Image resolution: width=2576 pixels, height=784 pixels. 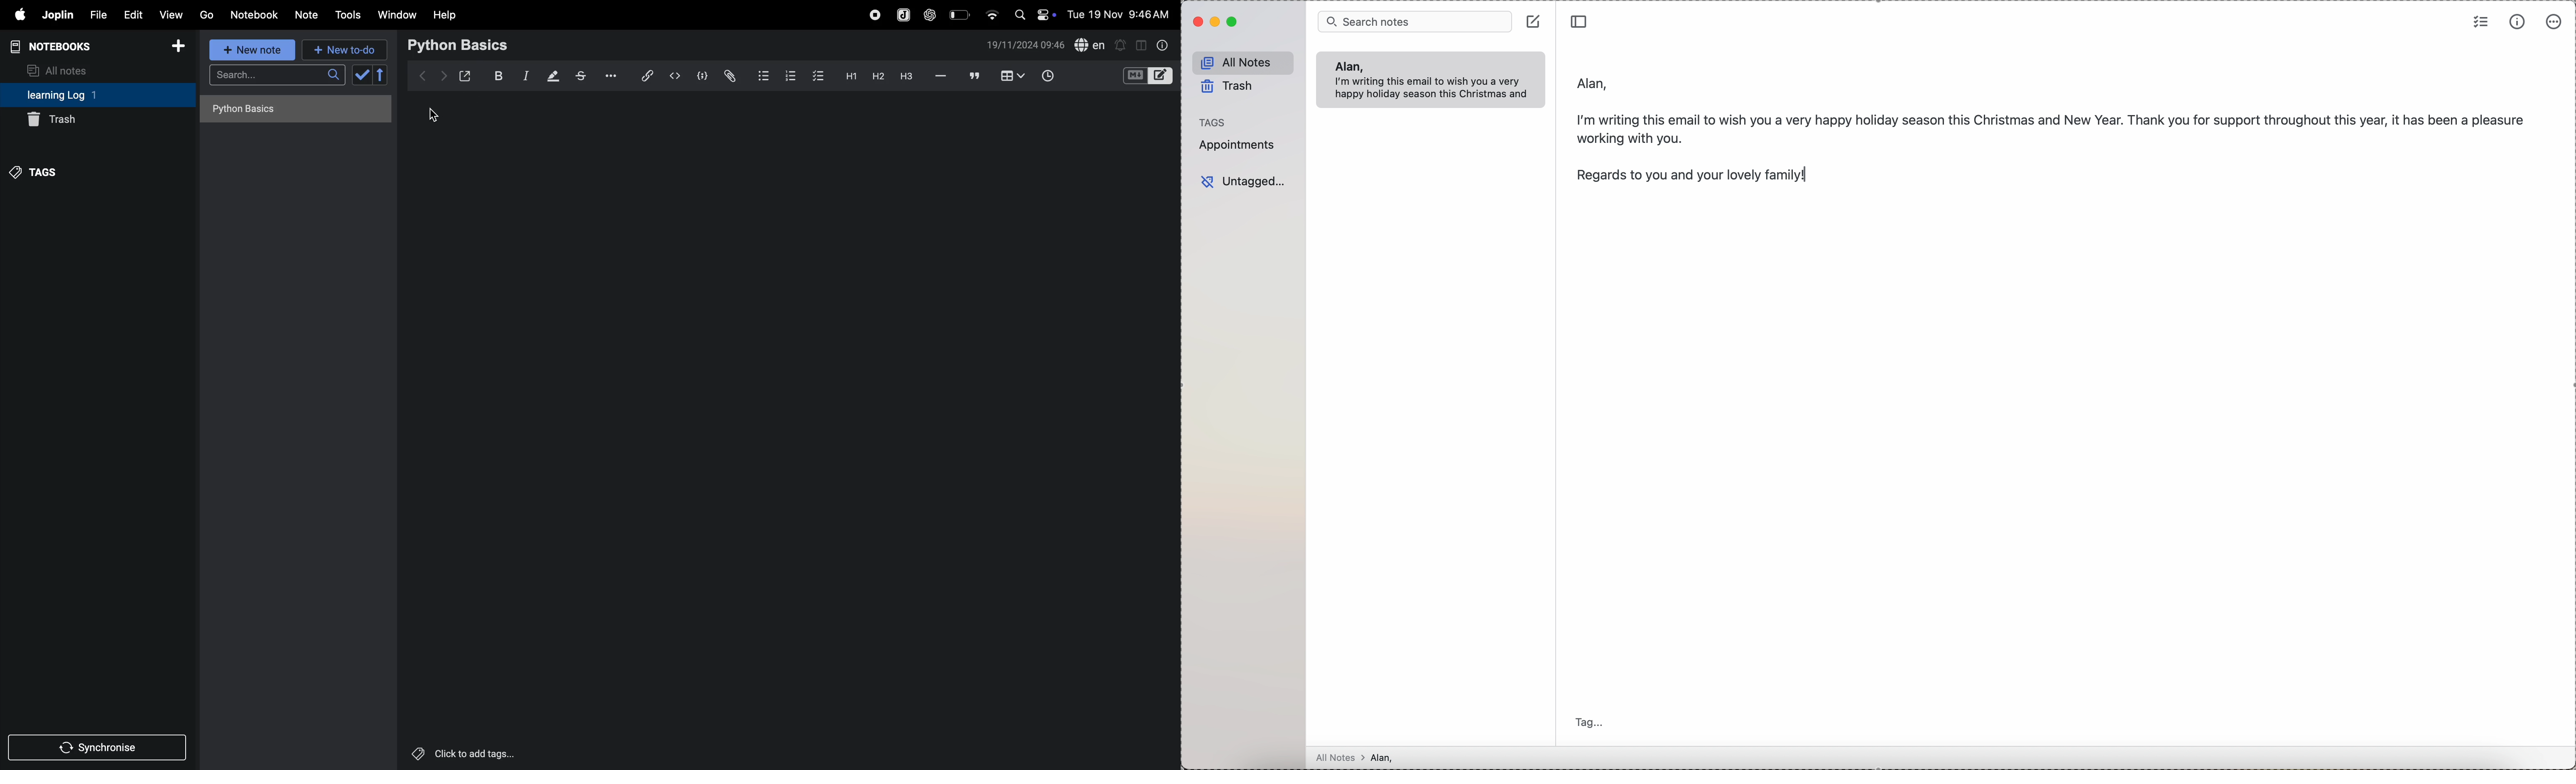 What do you see at coordinates (465, 76) in the screenshot?
I see `open` at bounding box center [465, 76].